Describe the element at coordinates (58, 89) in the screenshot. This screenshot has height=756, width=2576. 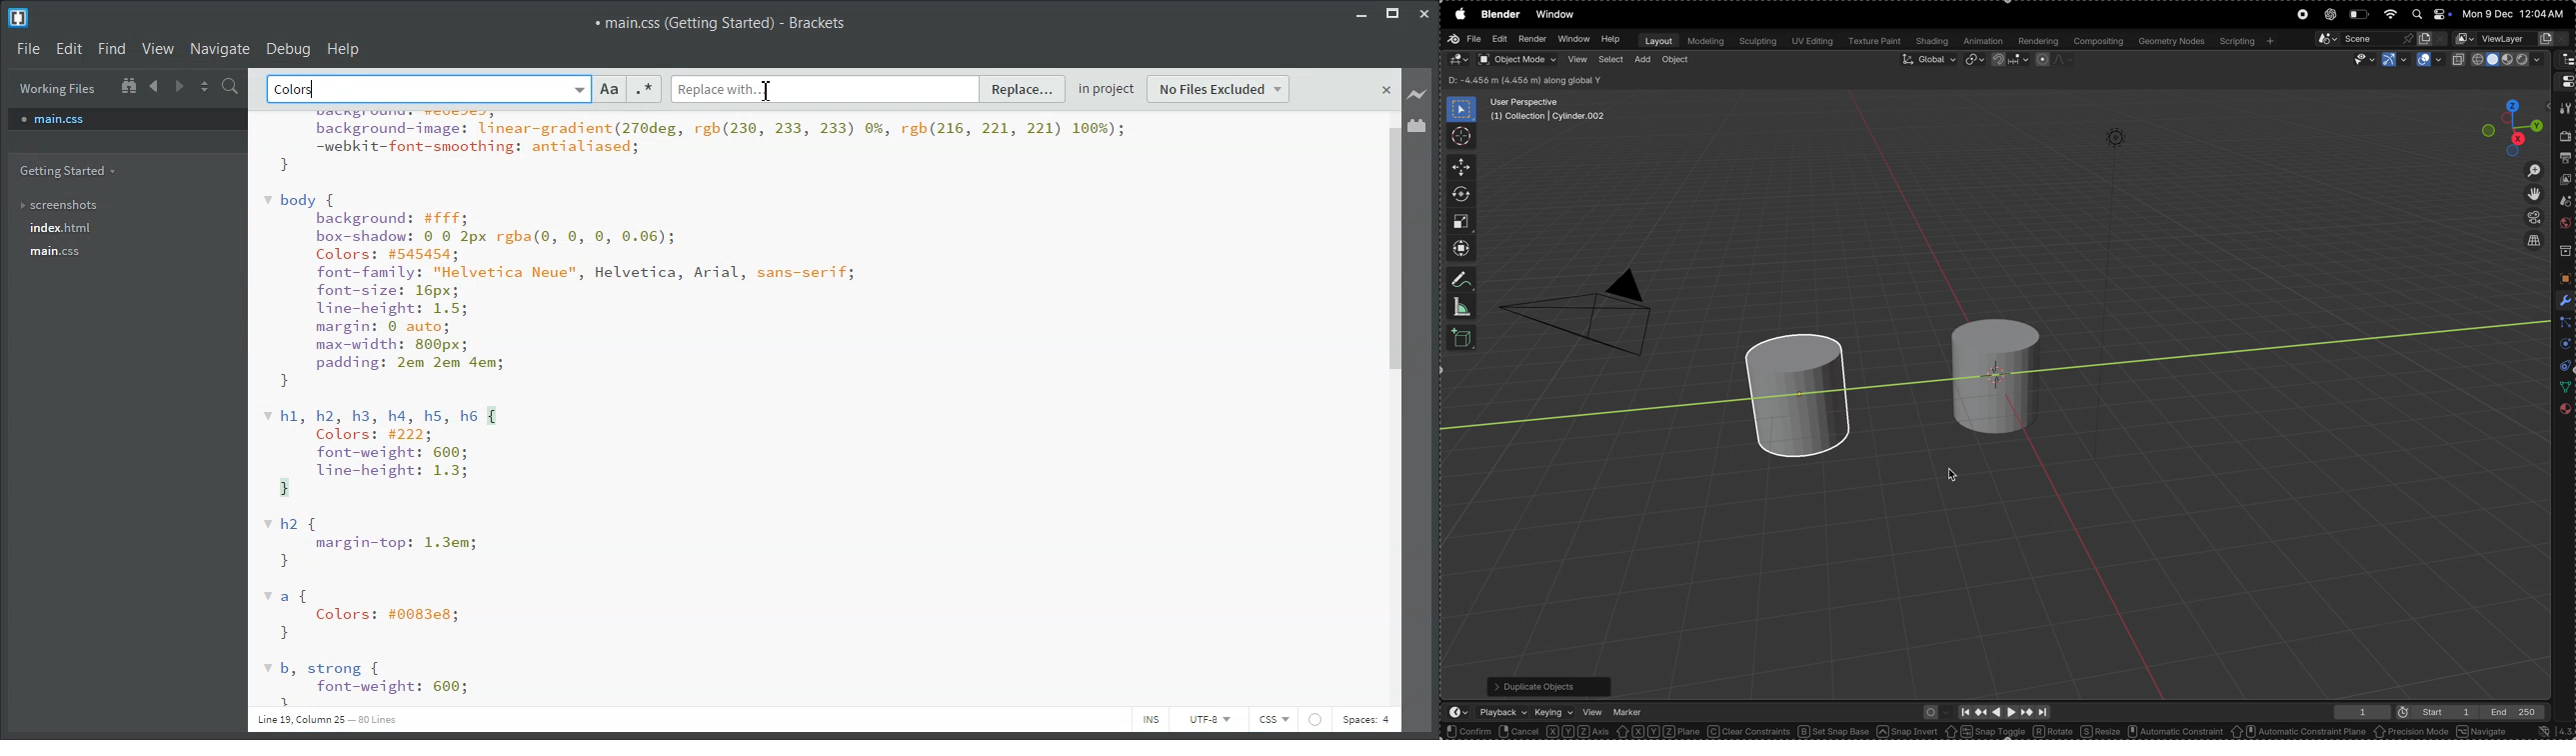
I see `Working Files` at that location.